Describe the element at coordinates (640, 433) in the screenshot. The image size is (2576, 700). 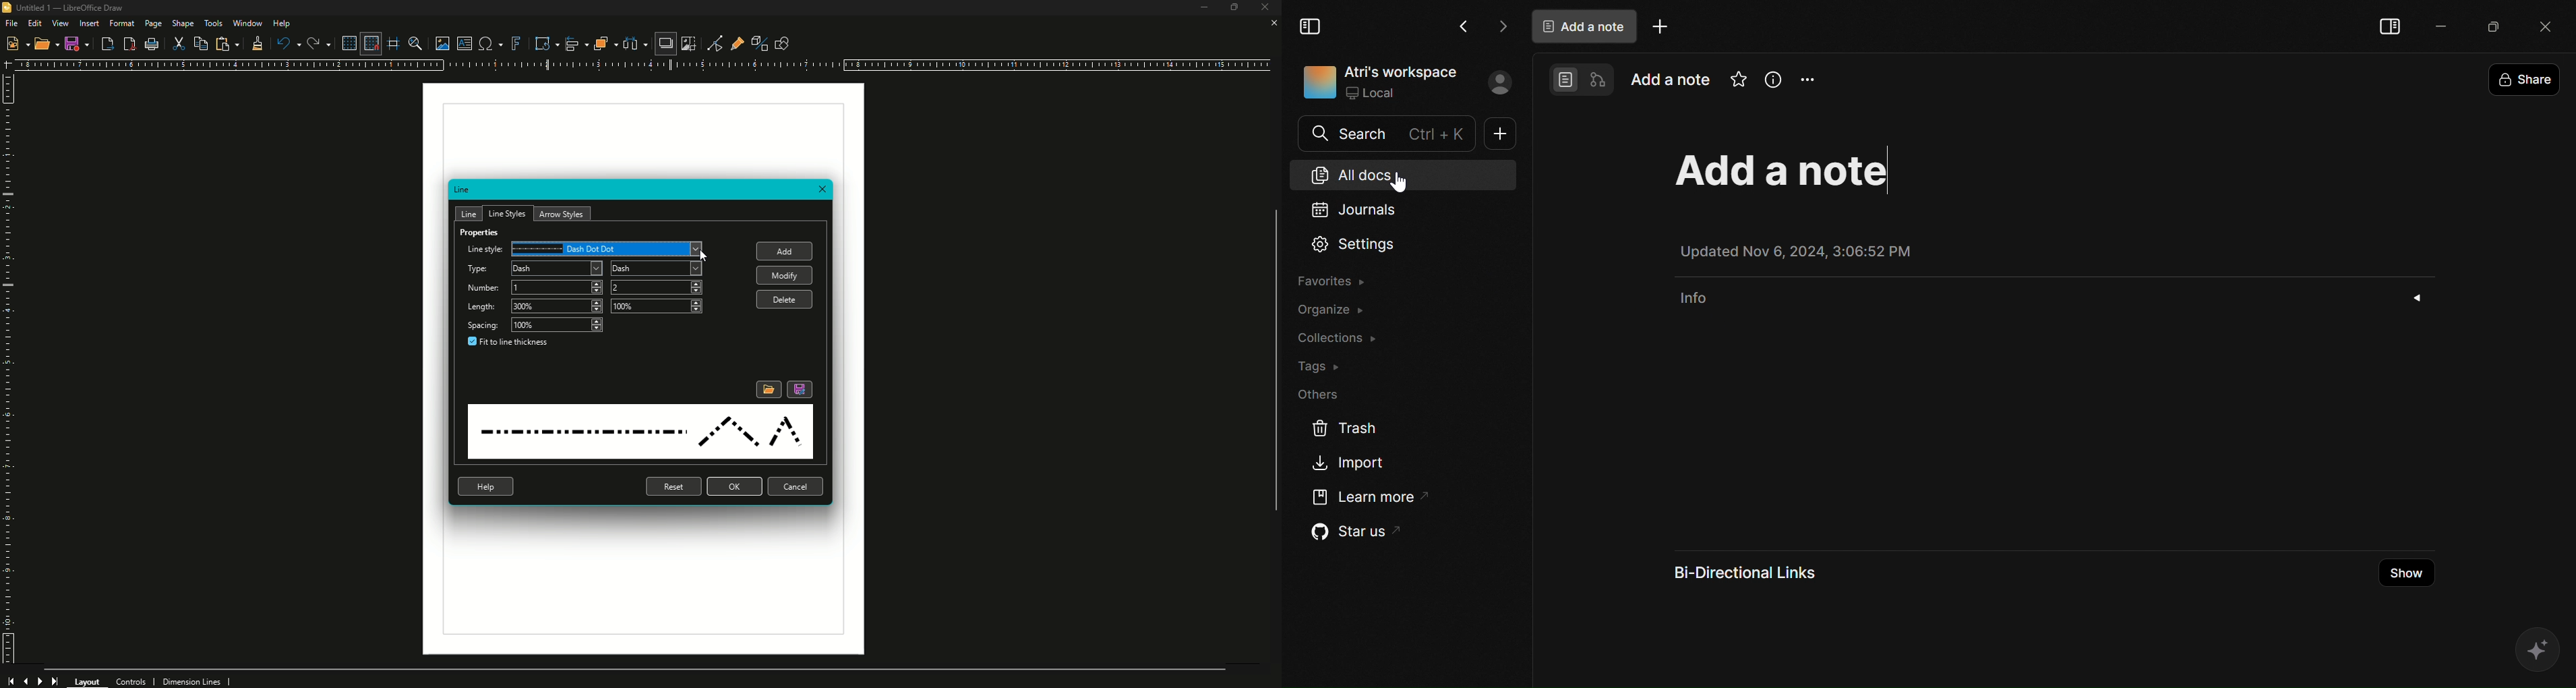
I see `Line Style` at that location.